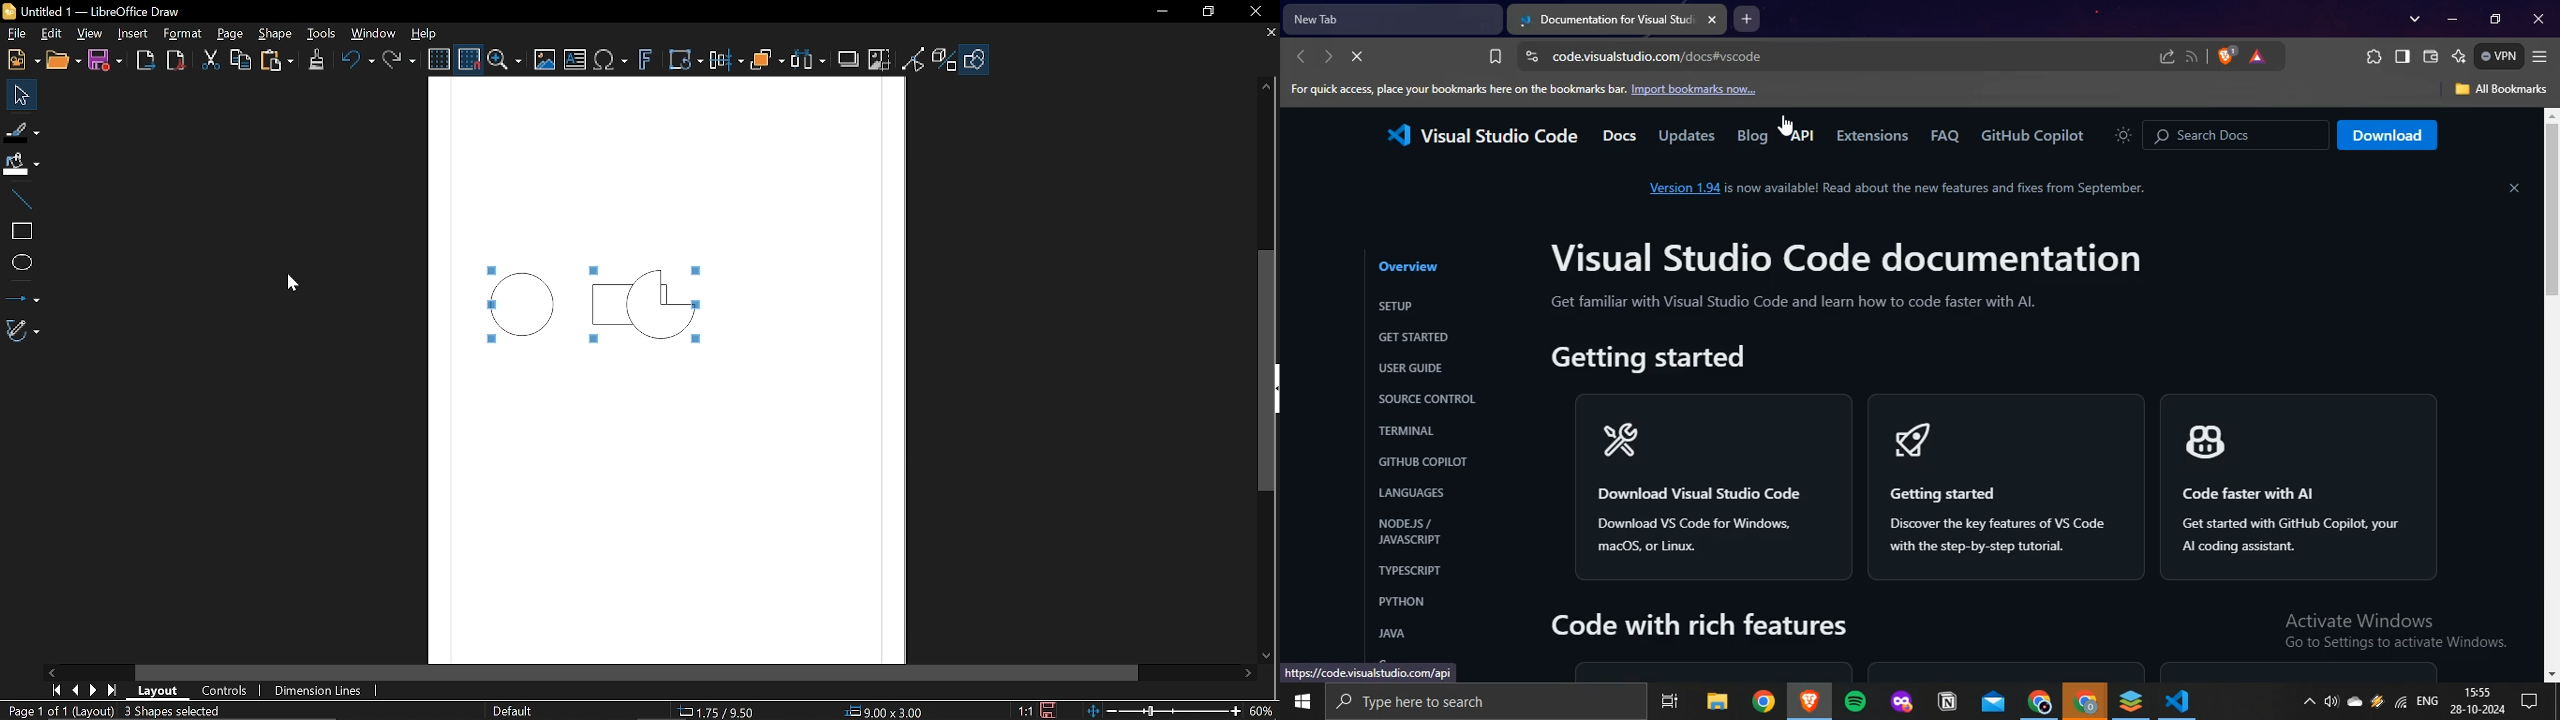  I want to click on Visual Studio Code documentation, so click(1847, 257).